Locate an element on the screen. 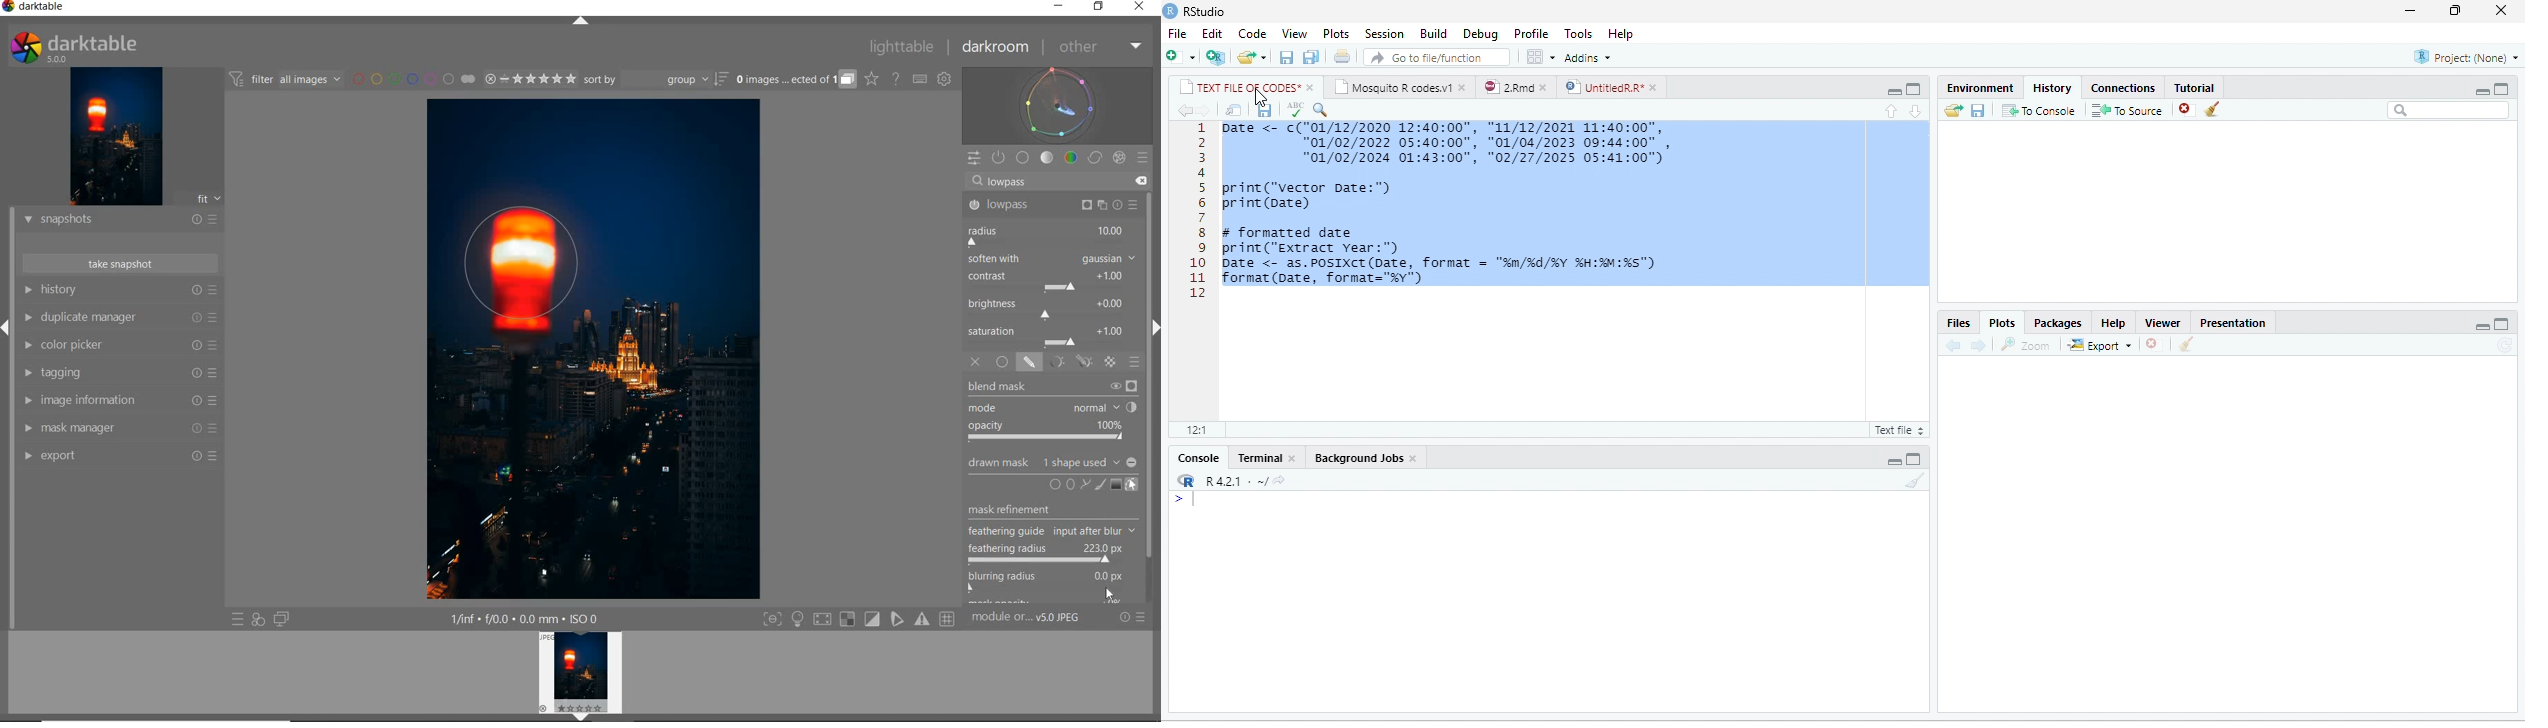  12:1 is located at coordinates (1196, 430).